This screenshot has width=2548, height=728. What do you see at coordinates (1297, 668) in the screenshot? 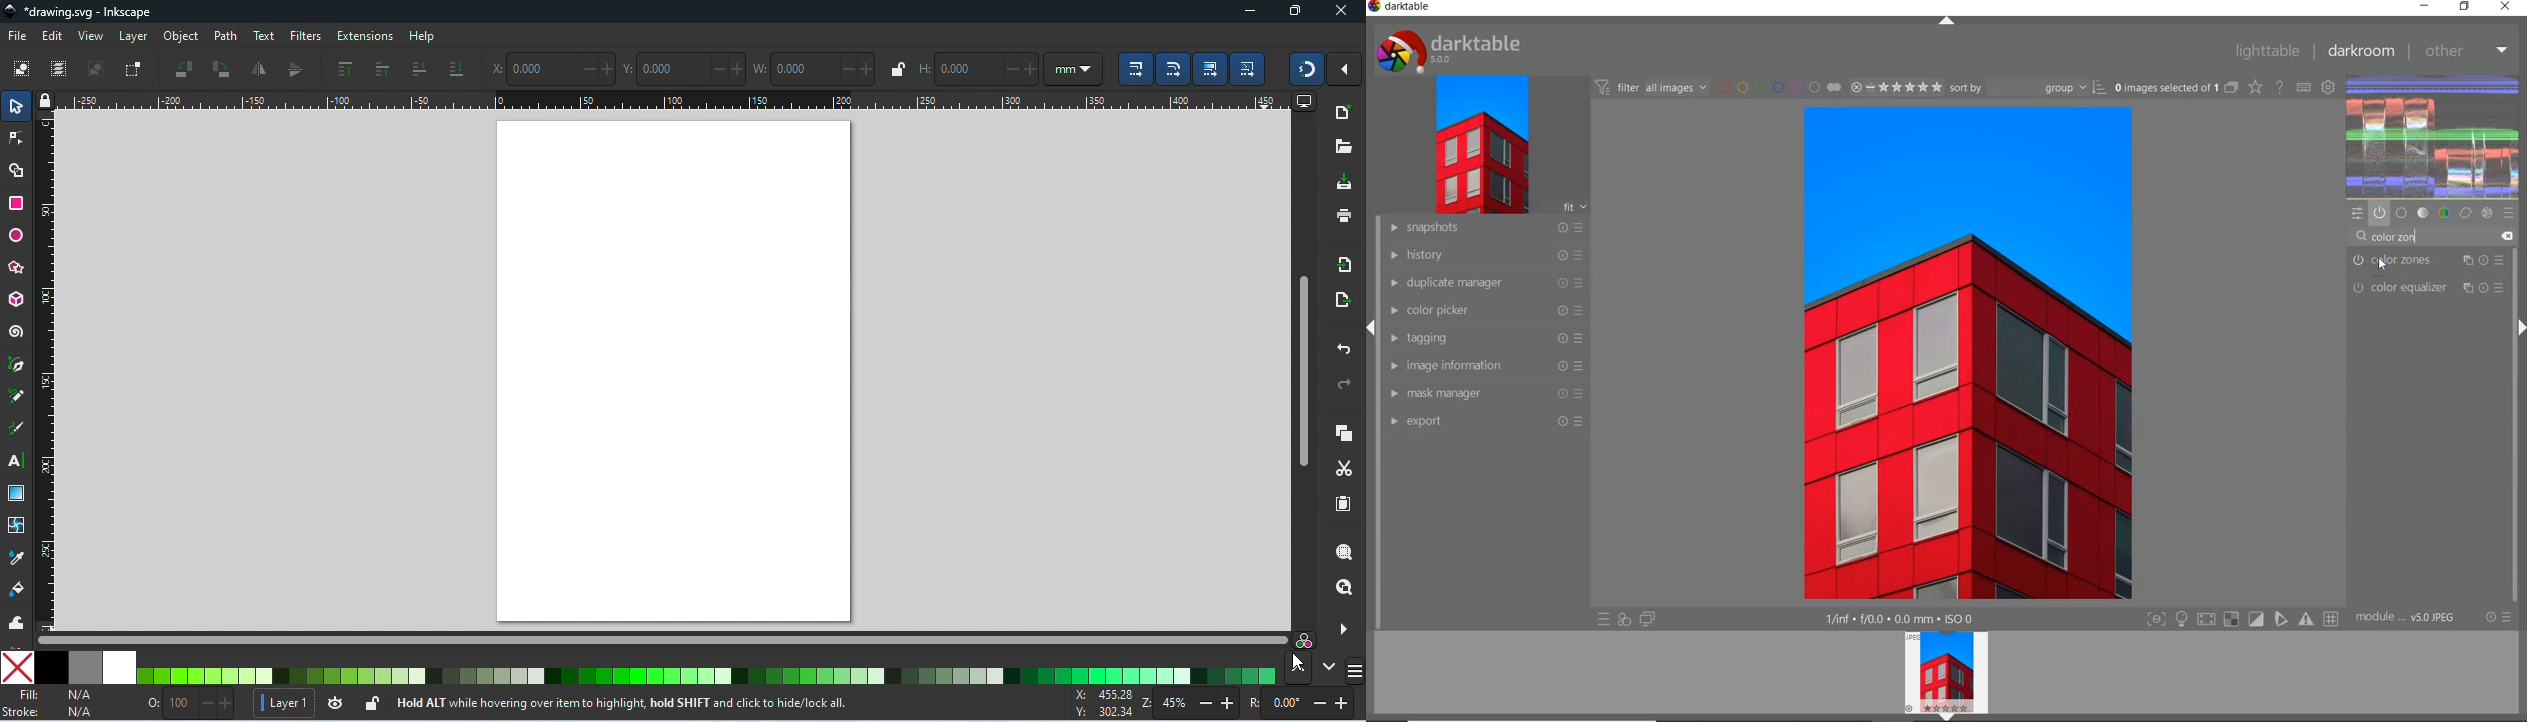
I see `previous color shade` at bounding box center [1297, 668].